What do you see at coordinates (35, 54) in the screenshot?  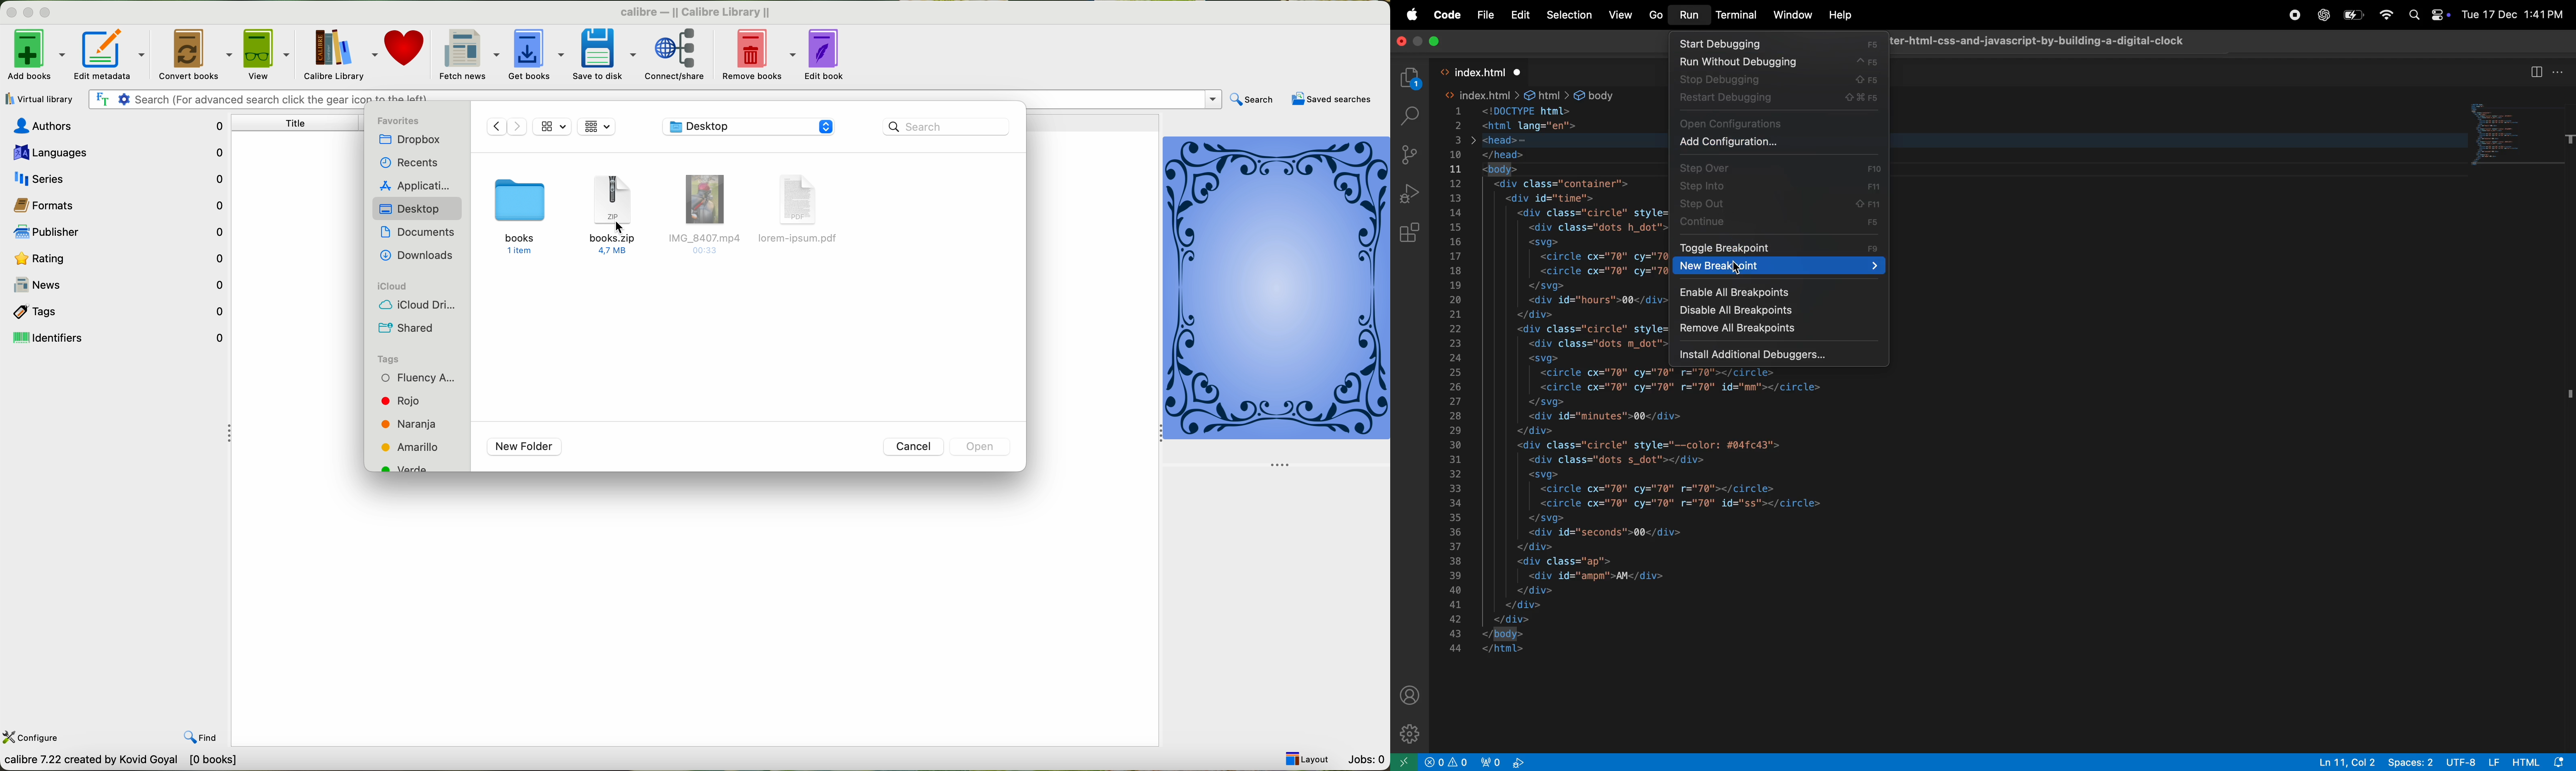 I see `add books` at bounding box center [35, 54].